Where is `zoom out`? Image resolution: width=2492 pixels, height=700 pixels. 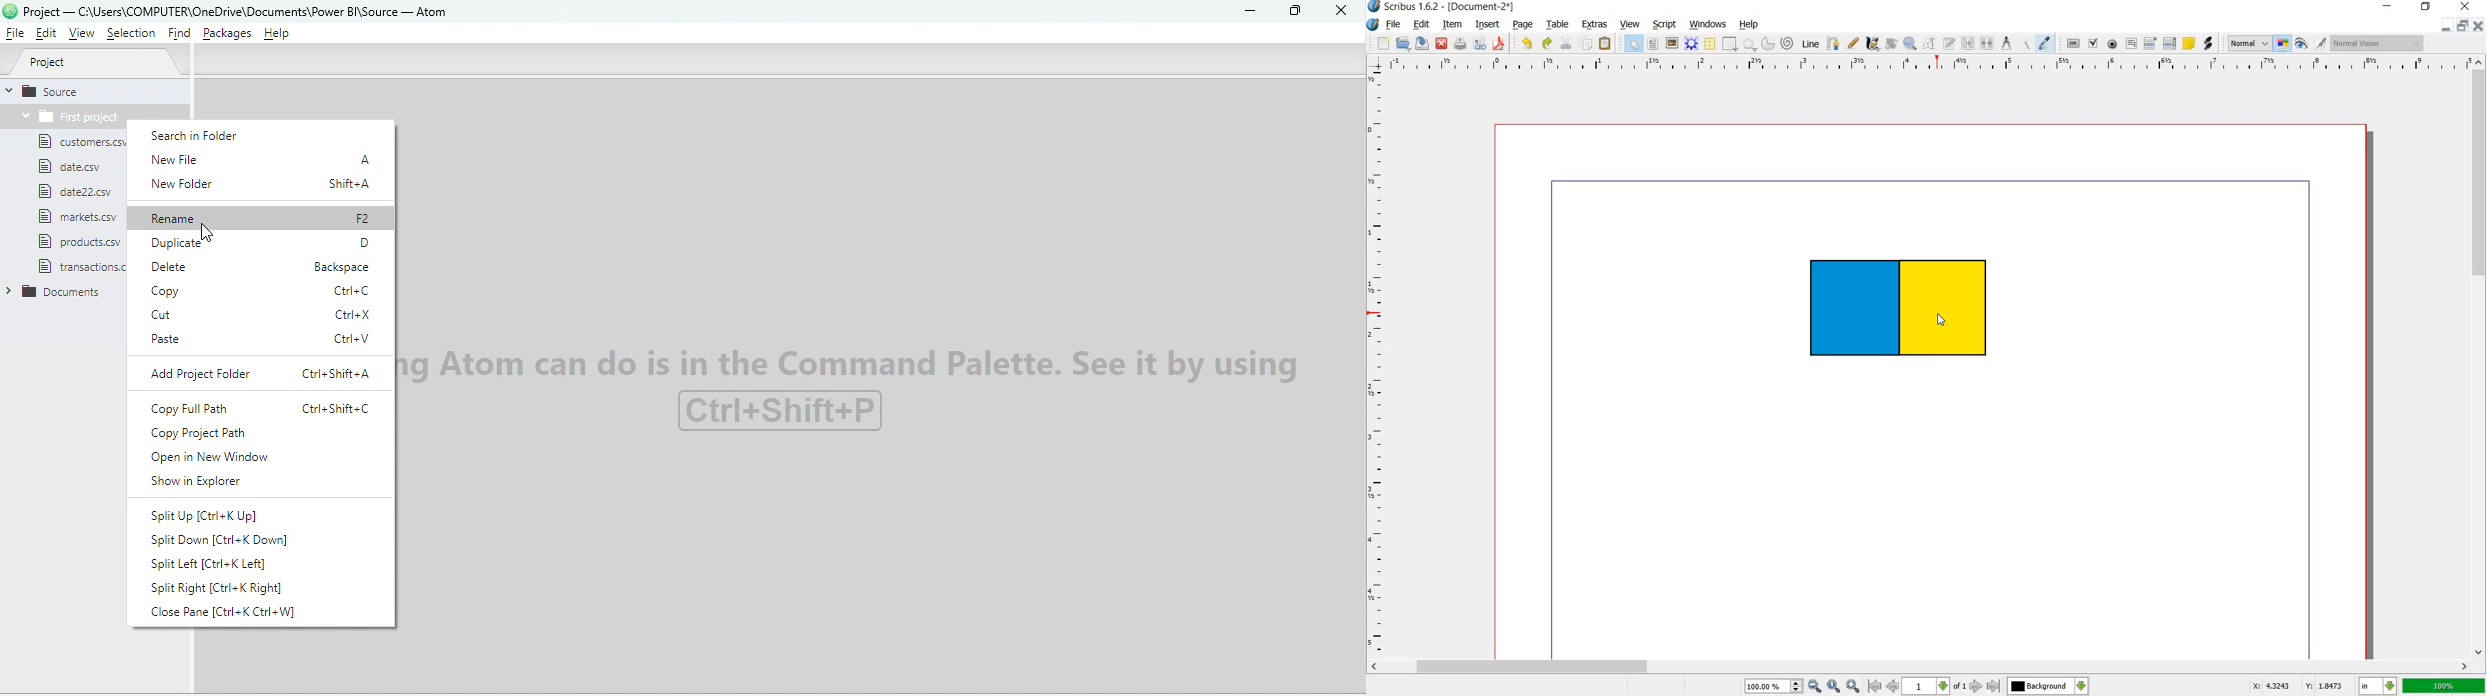
zoom out is located at coordinates (1815, 685).